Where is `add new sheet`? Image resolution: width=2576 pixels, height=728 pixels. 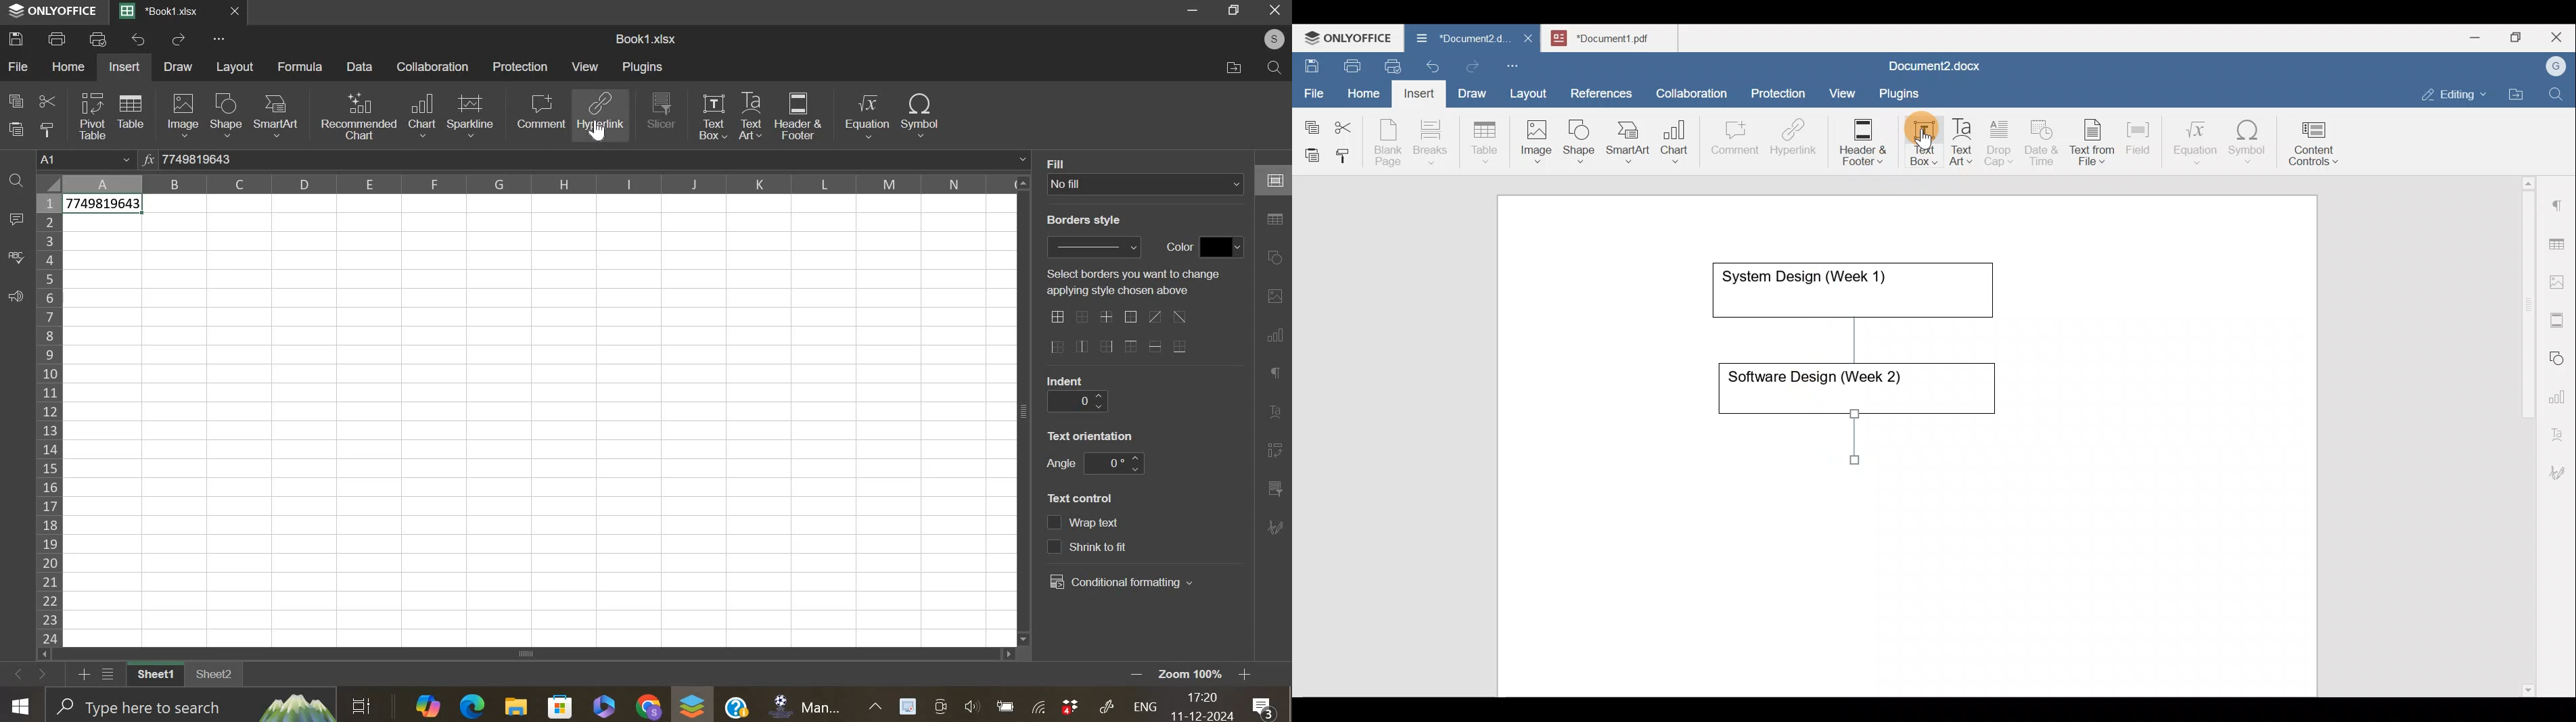 add new sheet is located at coordinates (83, 673).